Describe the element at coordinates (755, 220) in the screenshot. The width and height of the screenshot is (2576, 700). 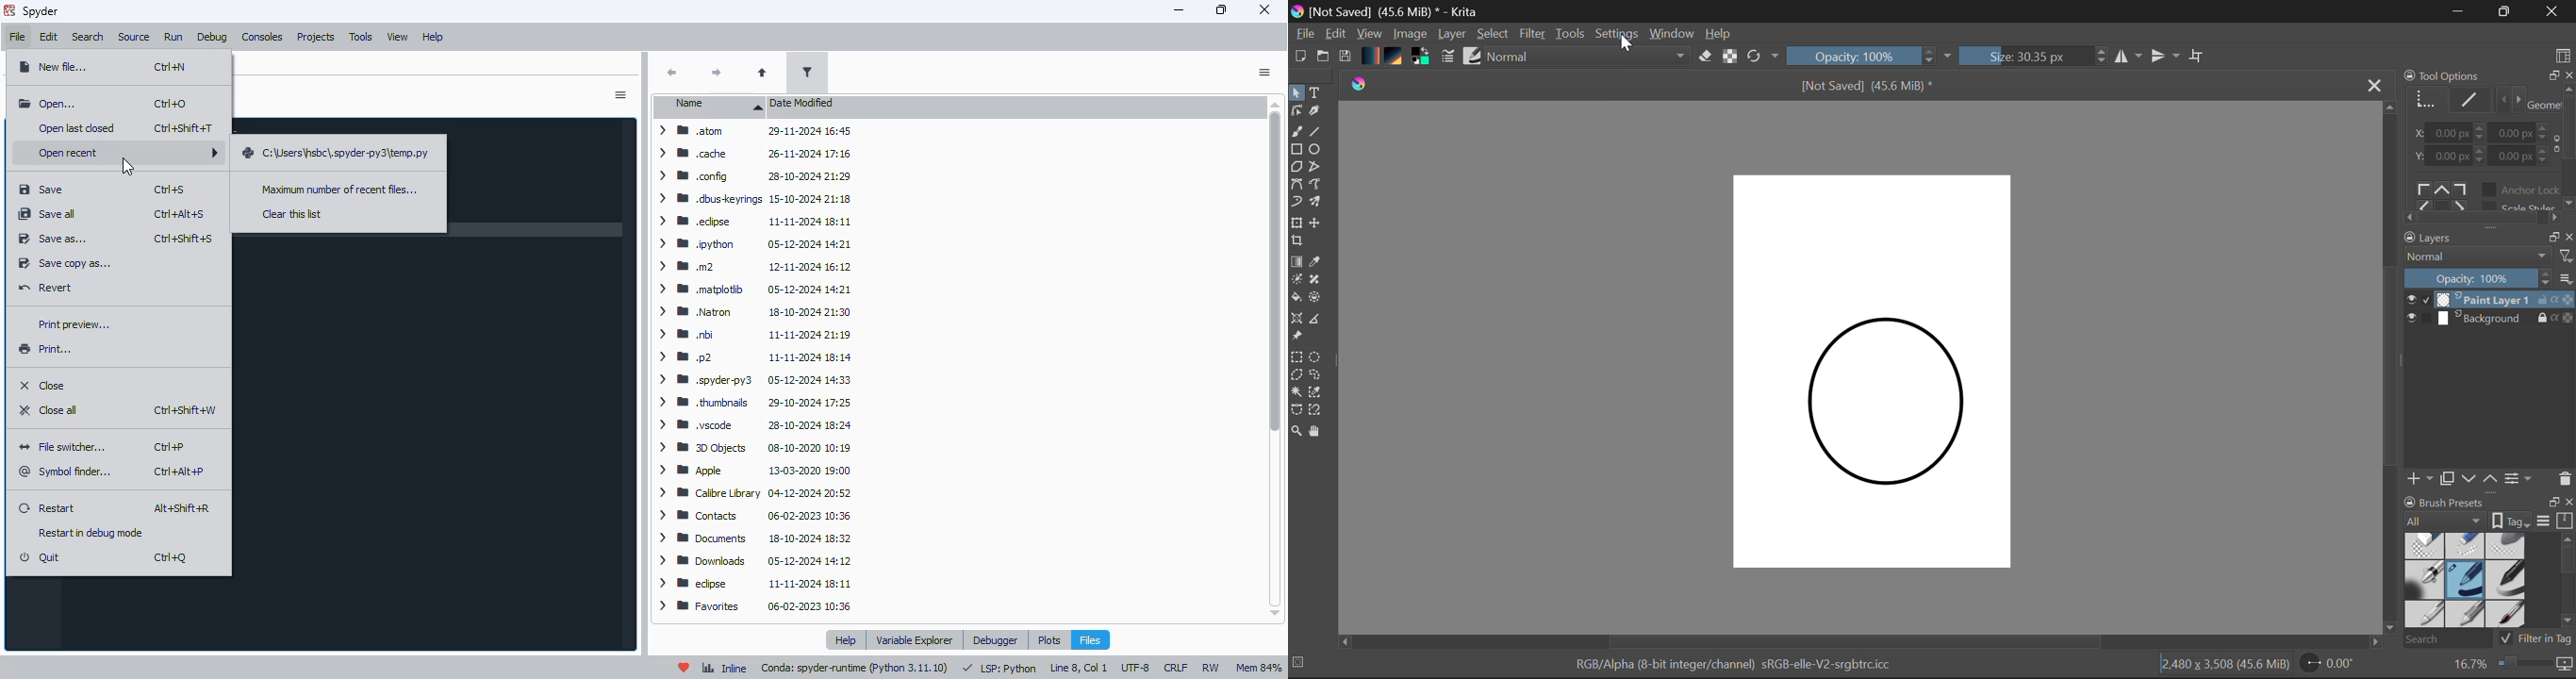
I see `> BB .edpse 11-11-2024 18:11` at that location.